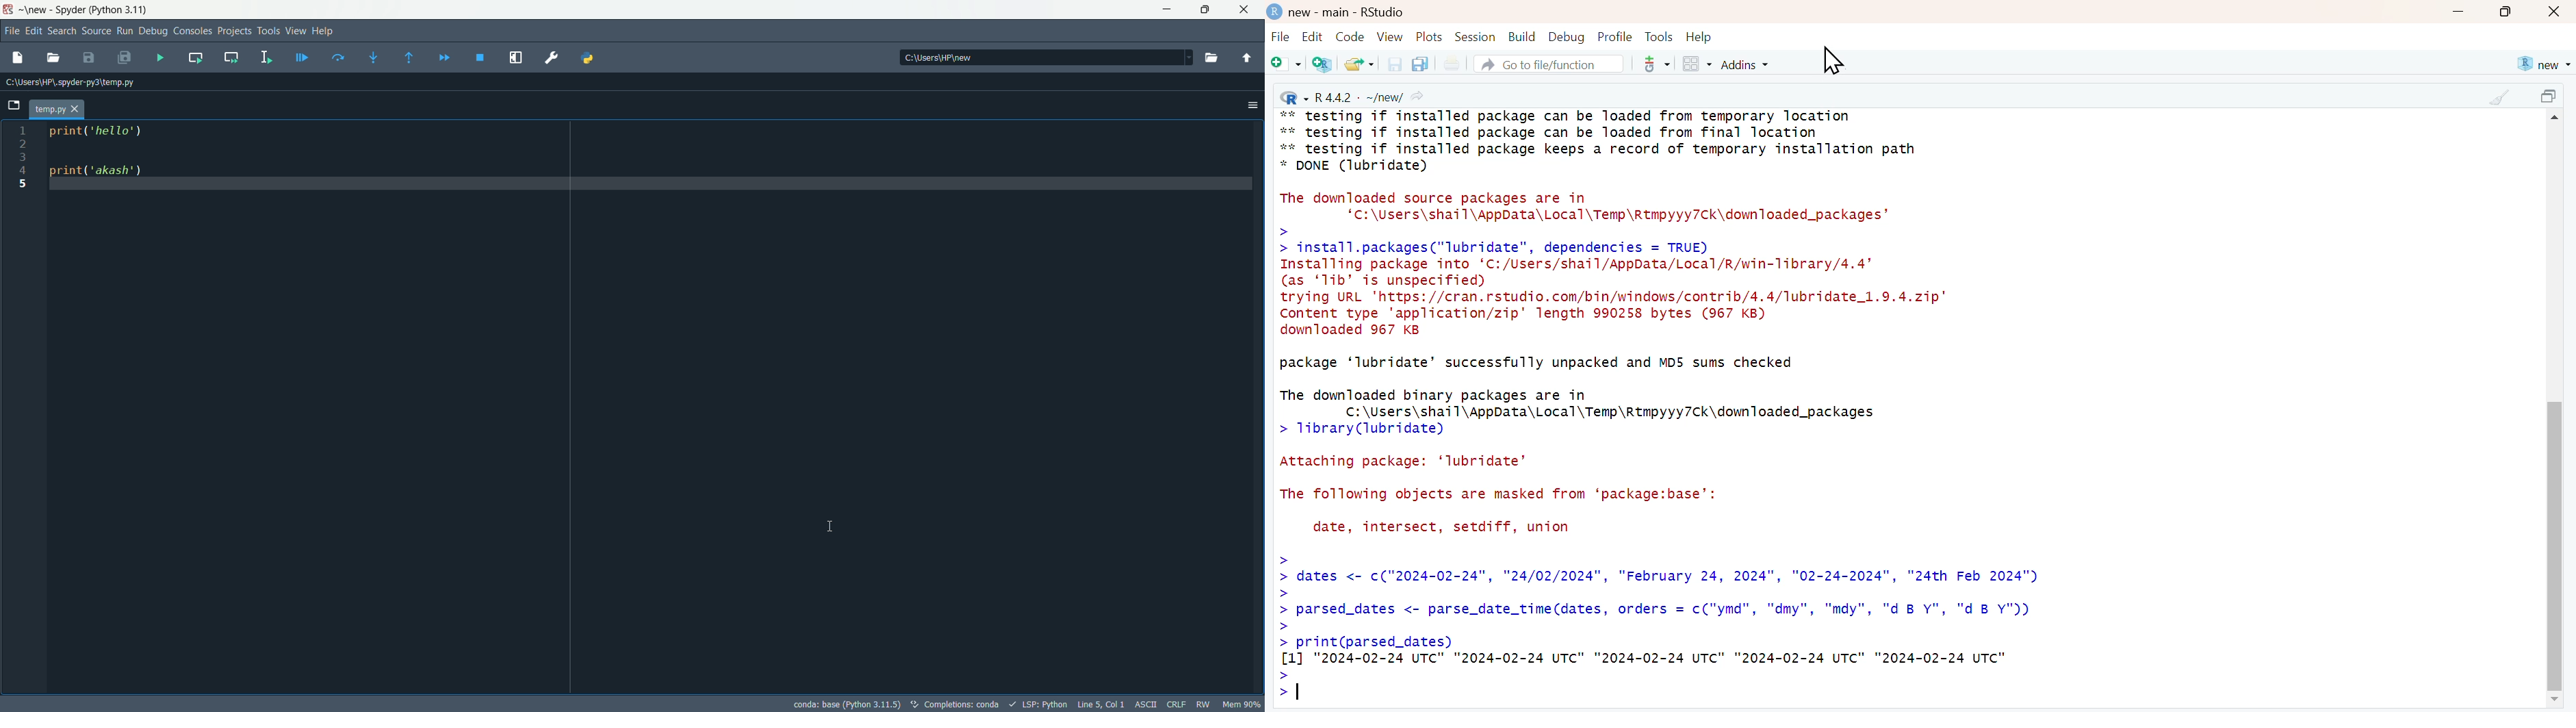  Describe the element at coordinates (1287, 65) in the screenshot. I see `New file` at that location.